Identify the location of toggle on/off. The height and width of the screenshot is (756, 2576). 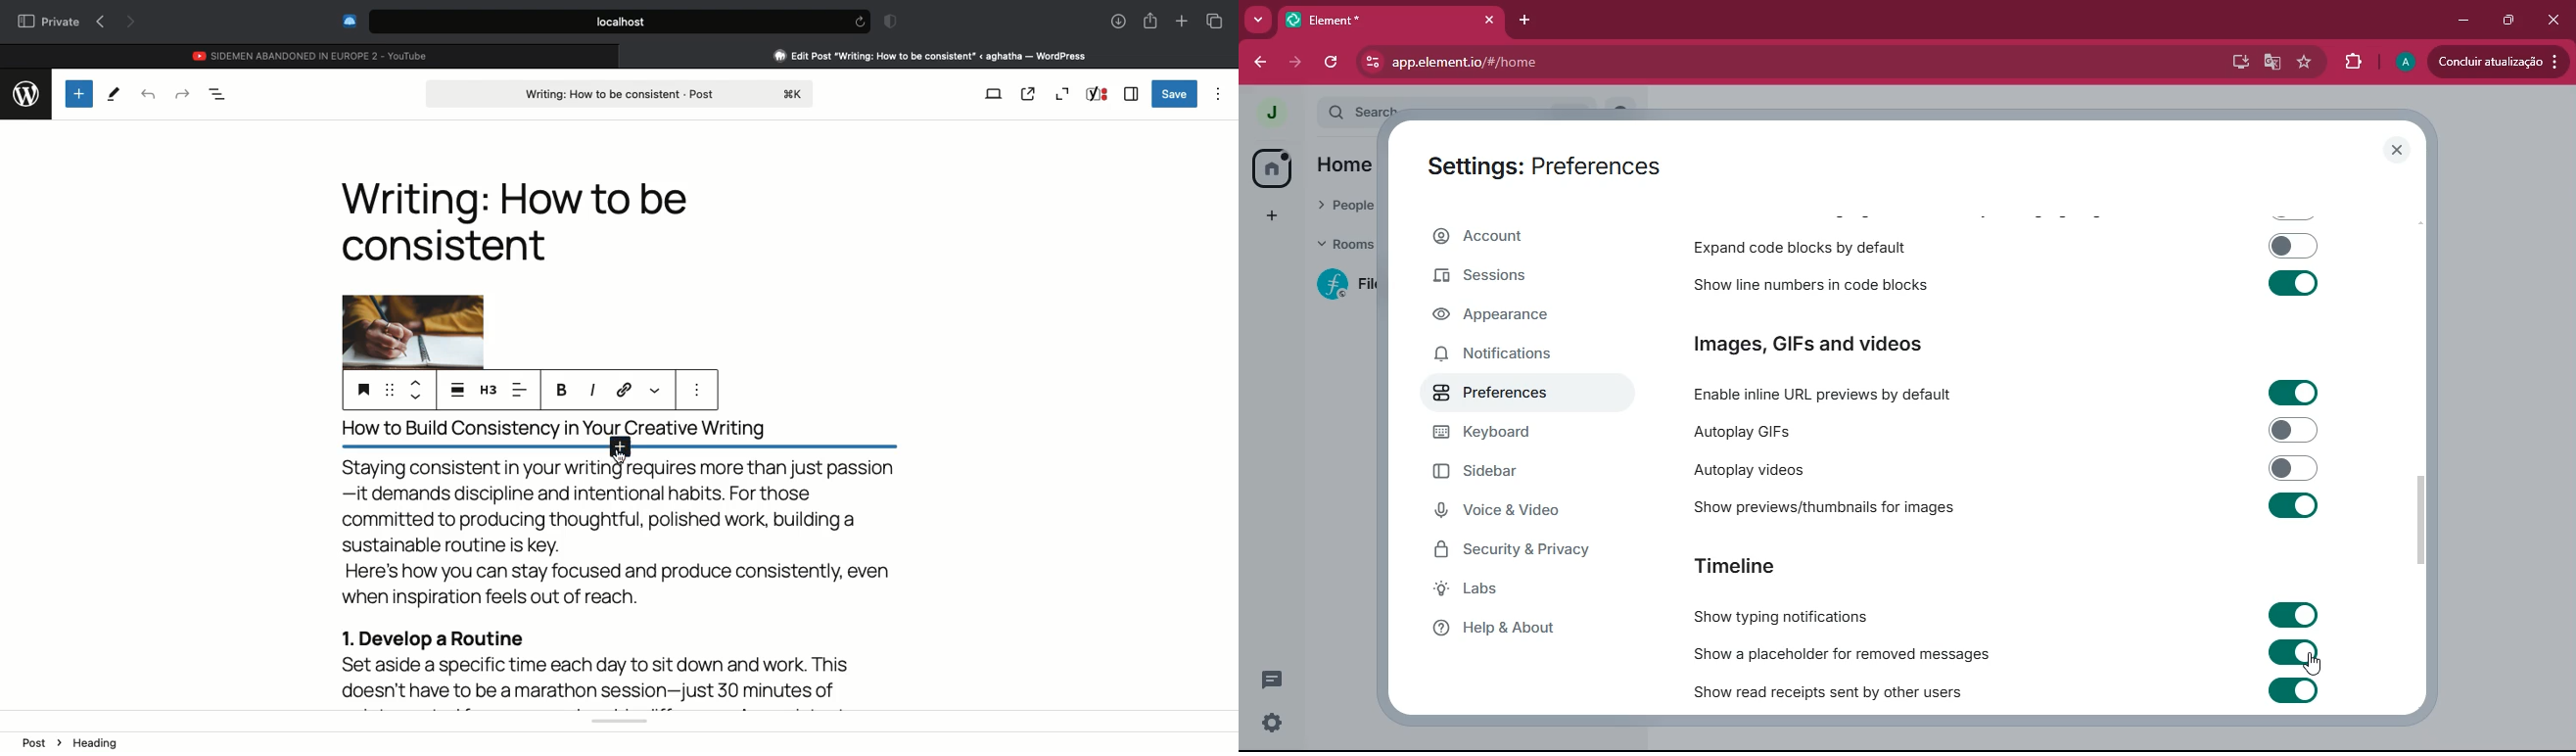
(2293, 504).